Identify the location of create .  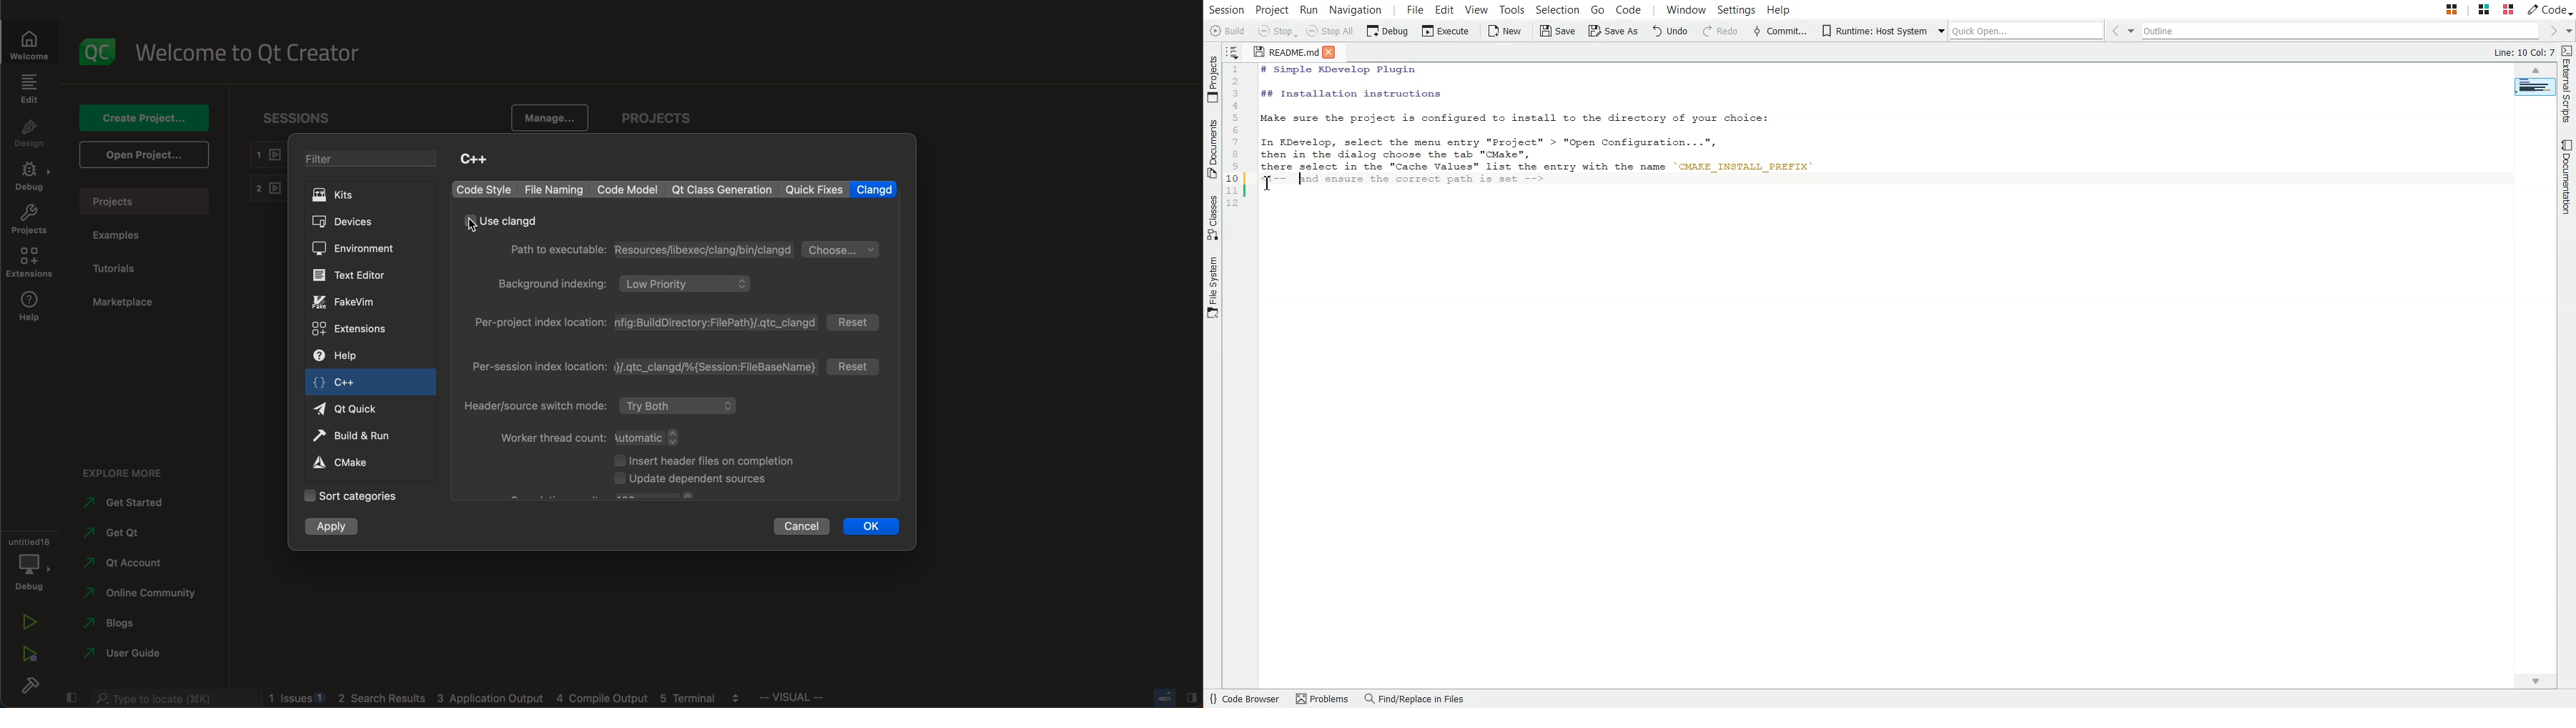
(145, 118).